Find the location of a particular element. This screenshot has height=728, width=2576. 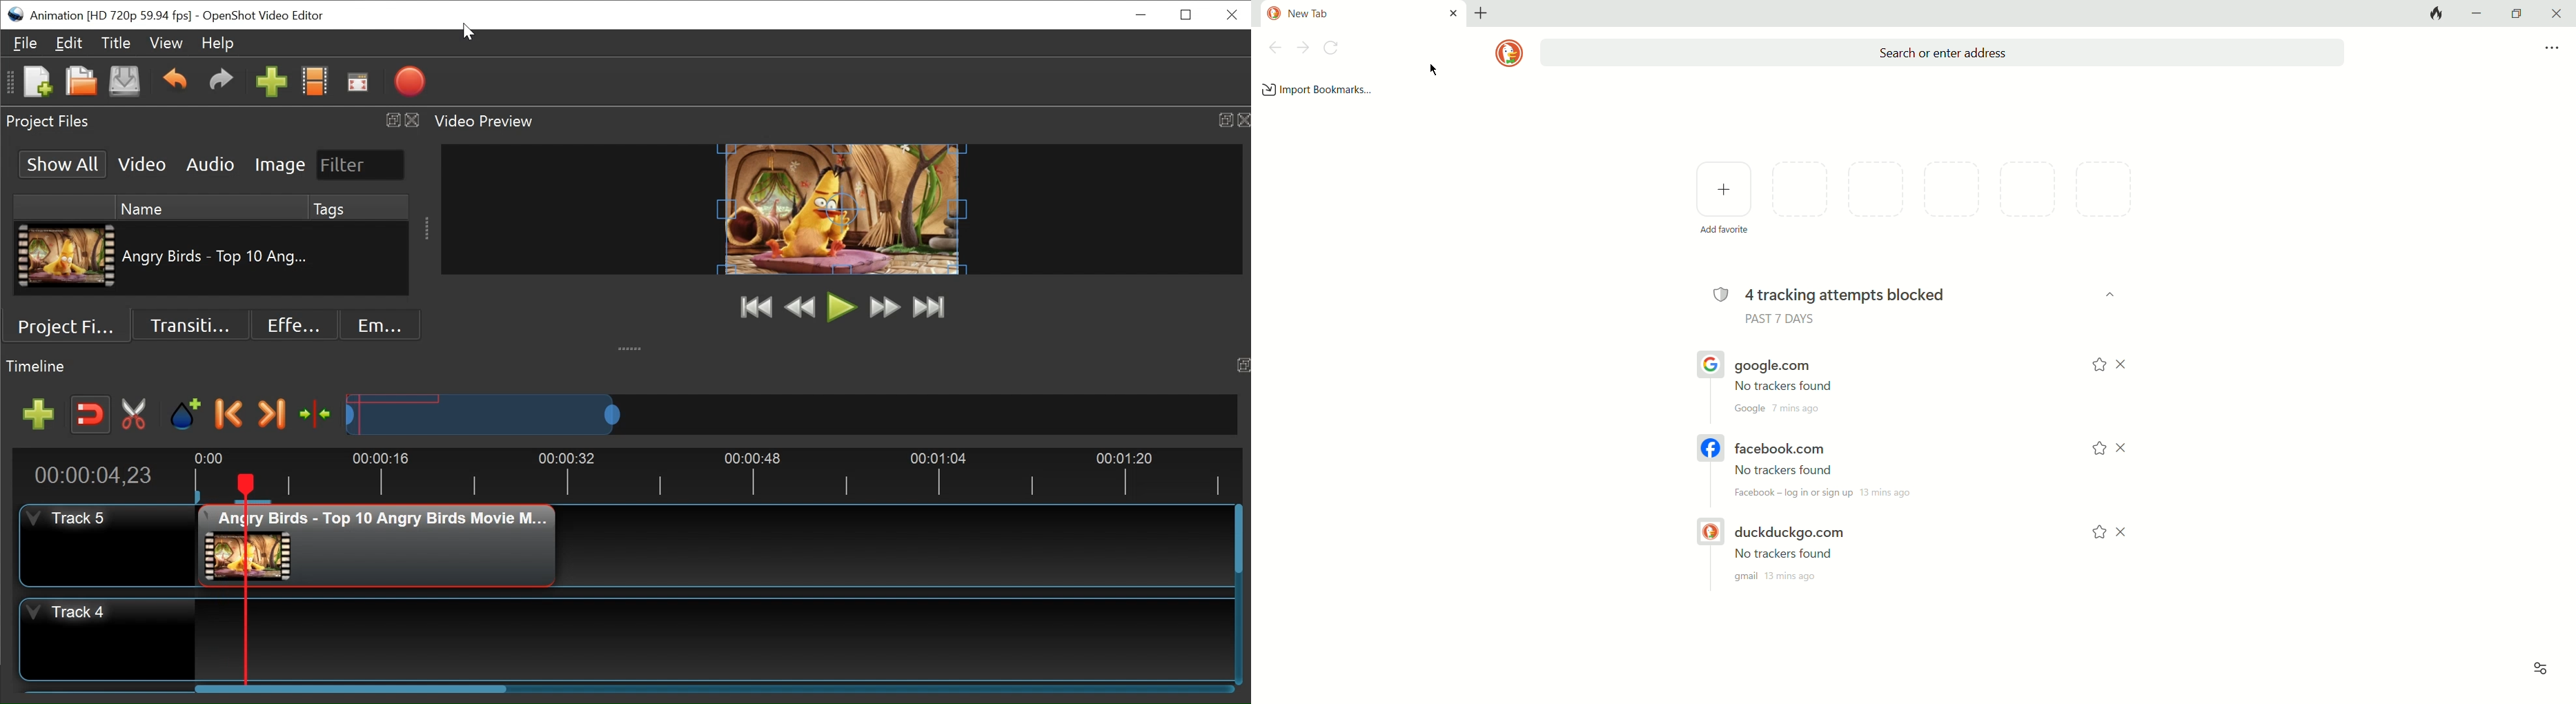

4 tracking attempts blocked is located at coordinates (1829, 305).